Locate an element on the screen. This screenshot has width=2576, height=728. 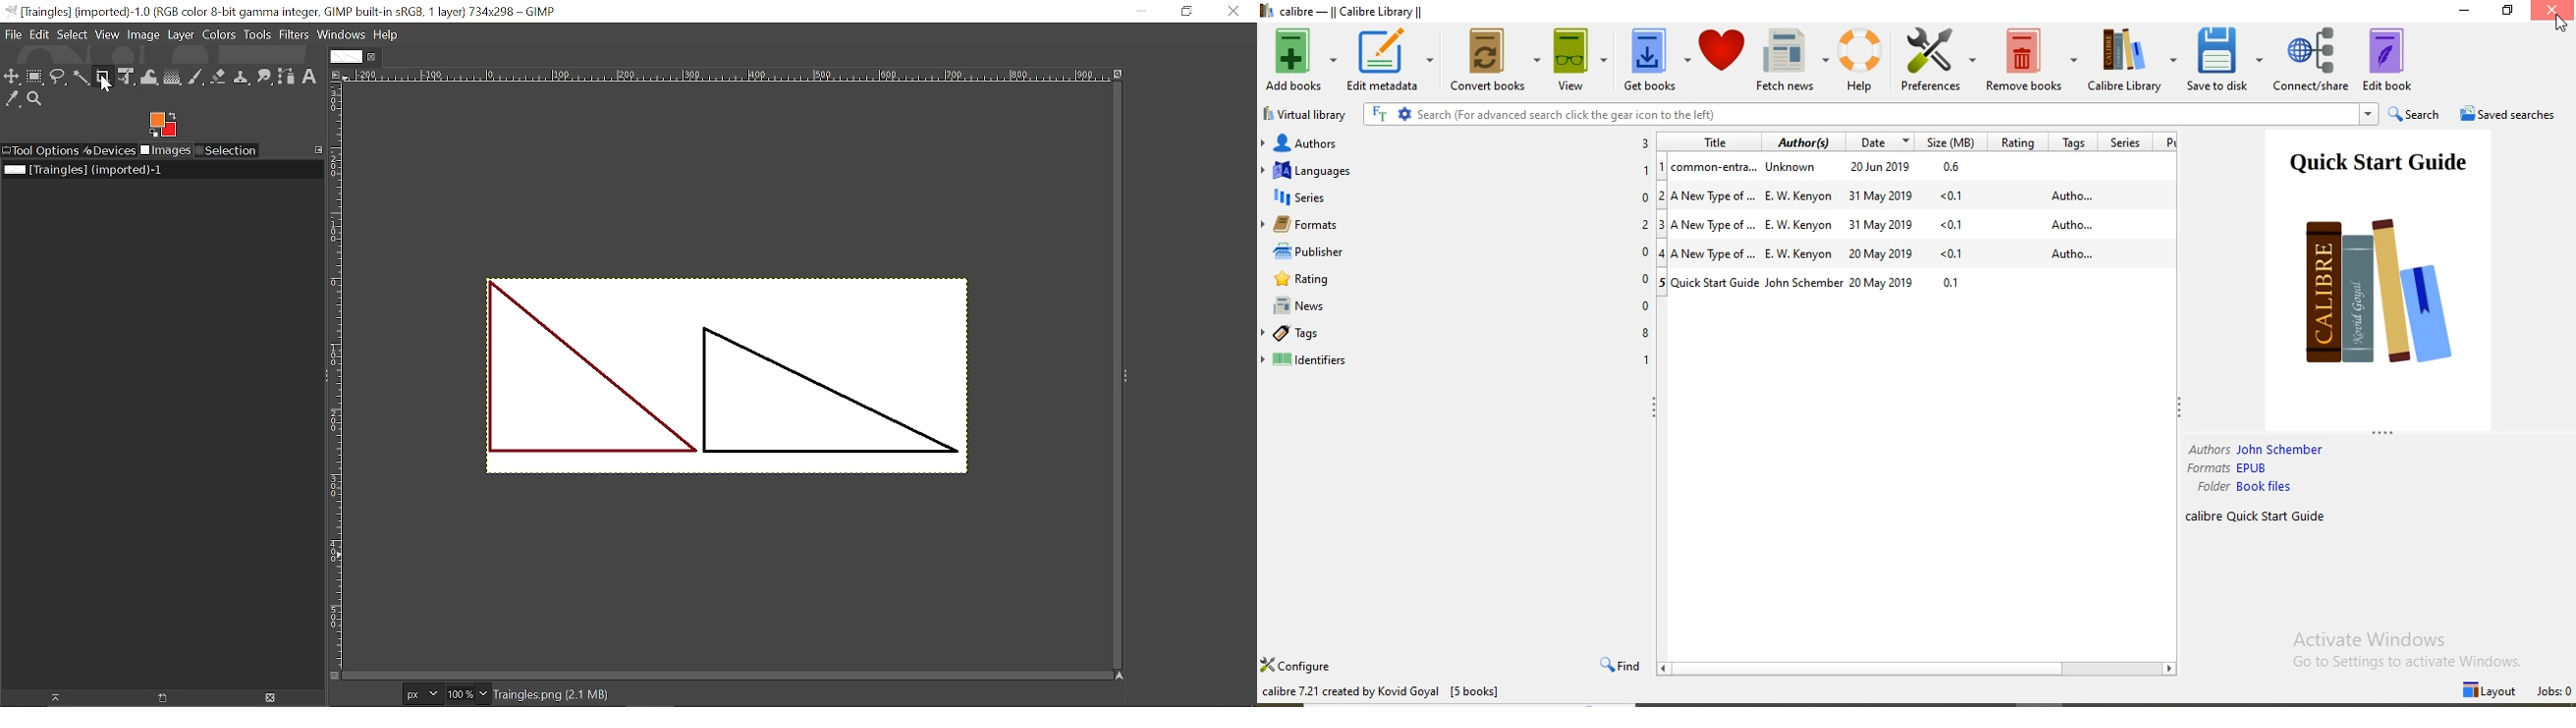
Help is located at coordinates (1863, 61).